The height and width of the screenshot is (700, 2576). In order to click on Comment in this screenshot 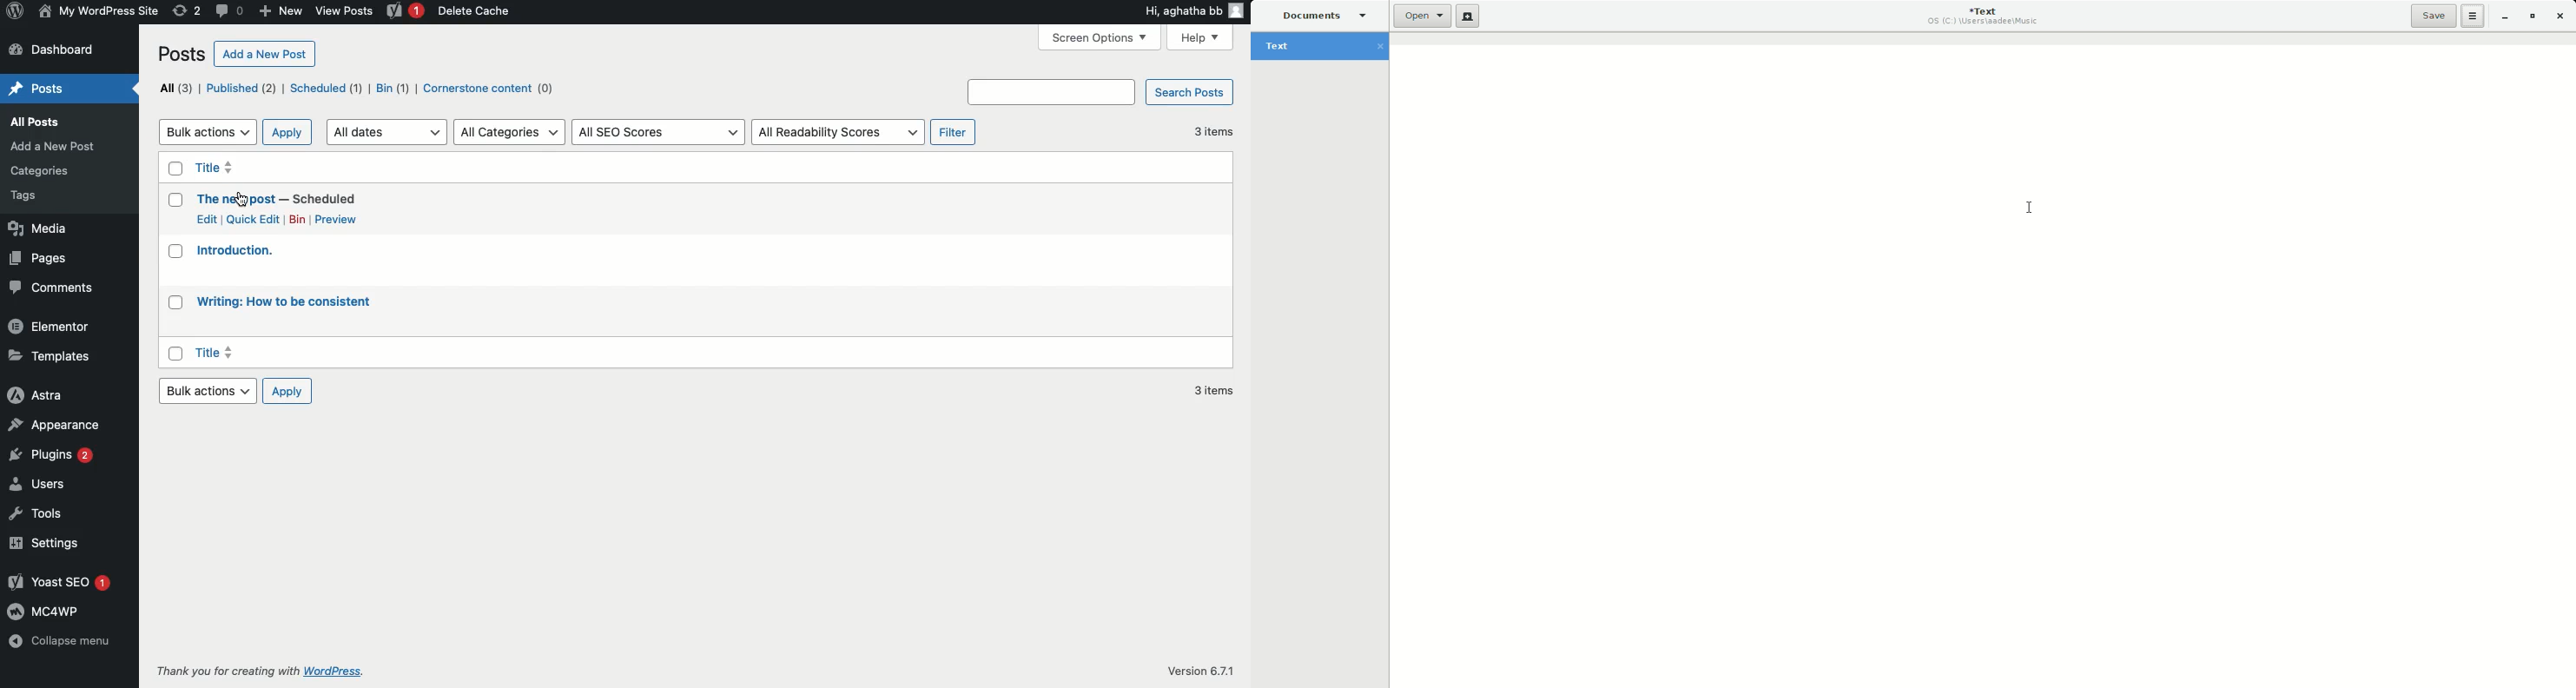, I will do `click(228, 11)`.